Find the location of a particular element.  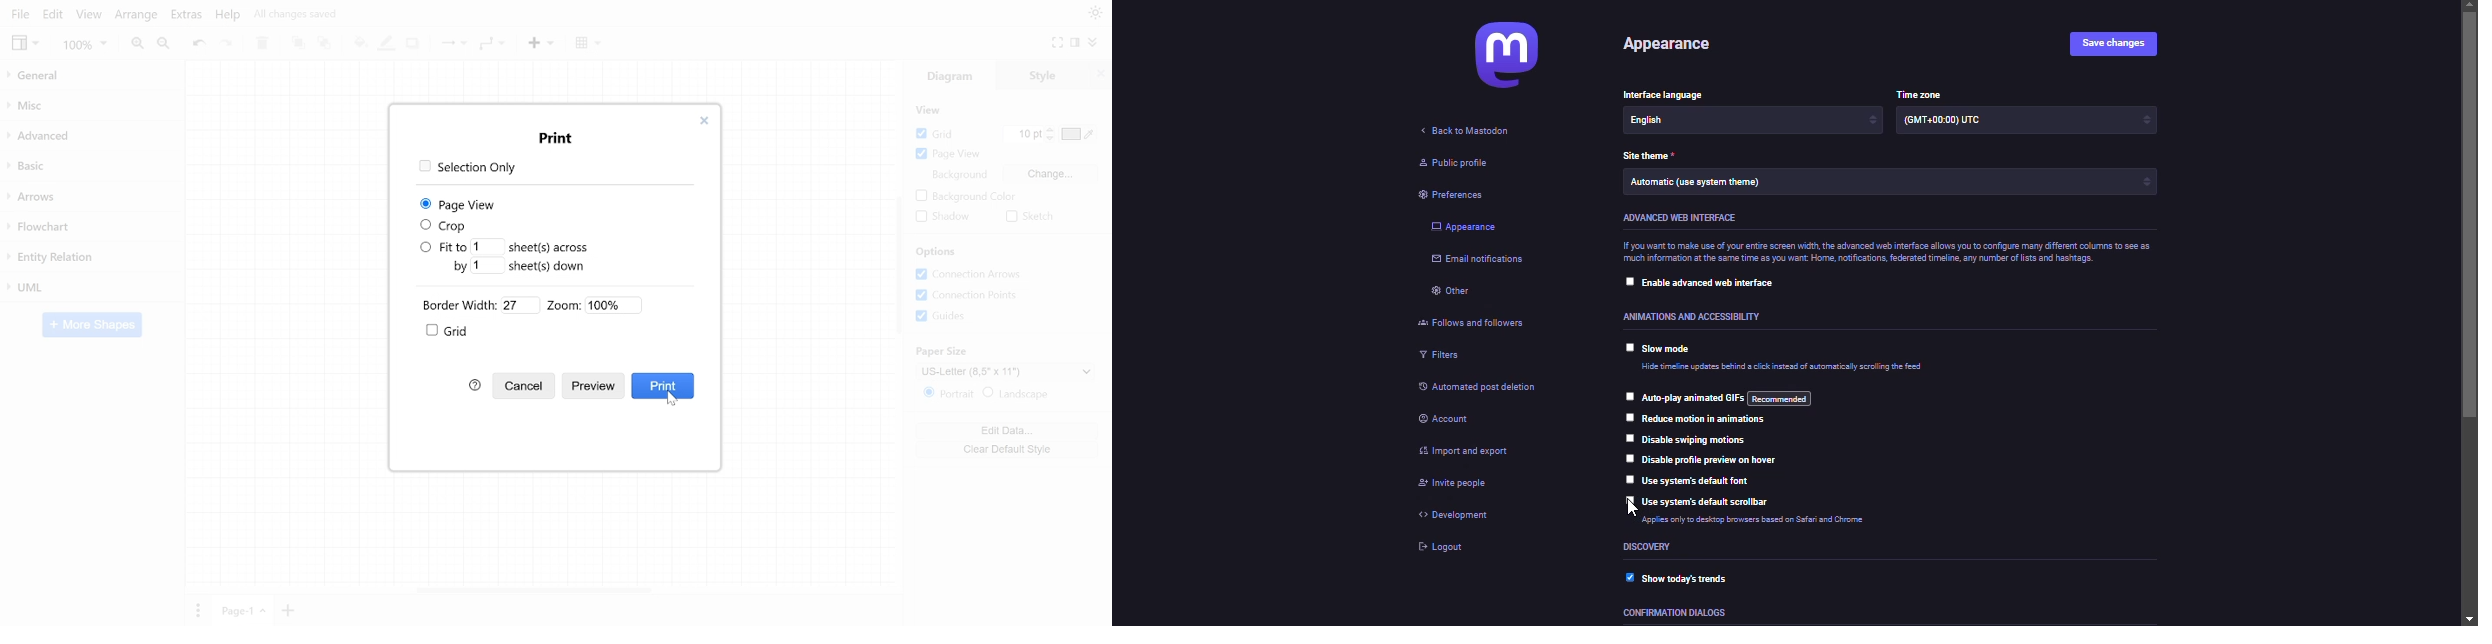

File is located at coordinates (20, 15).